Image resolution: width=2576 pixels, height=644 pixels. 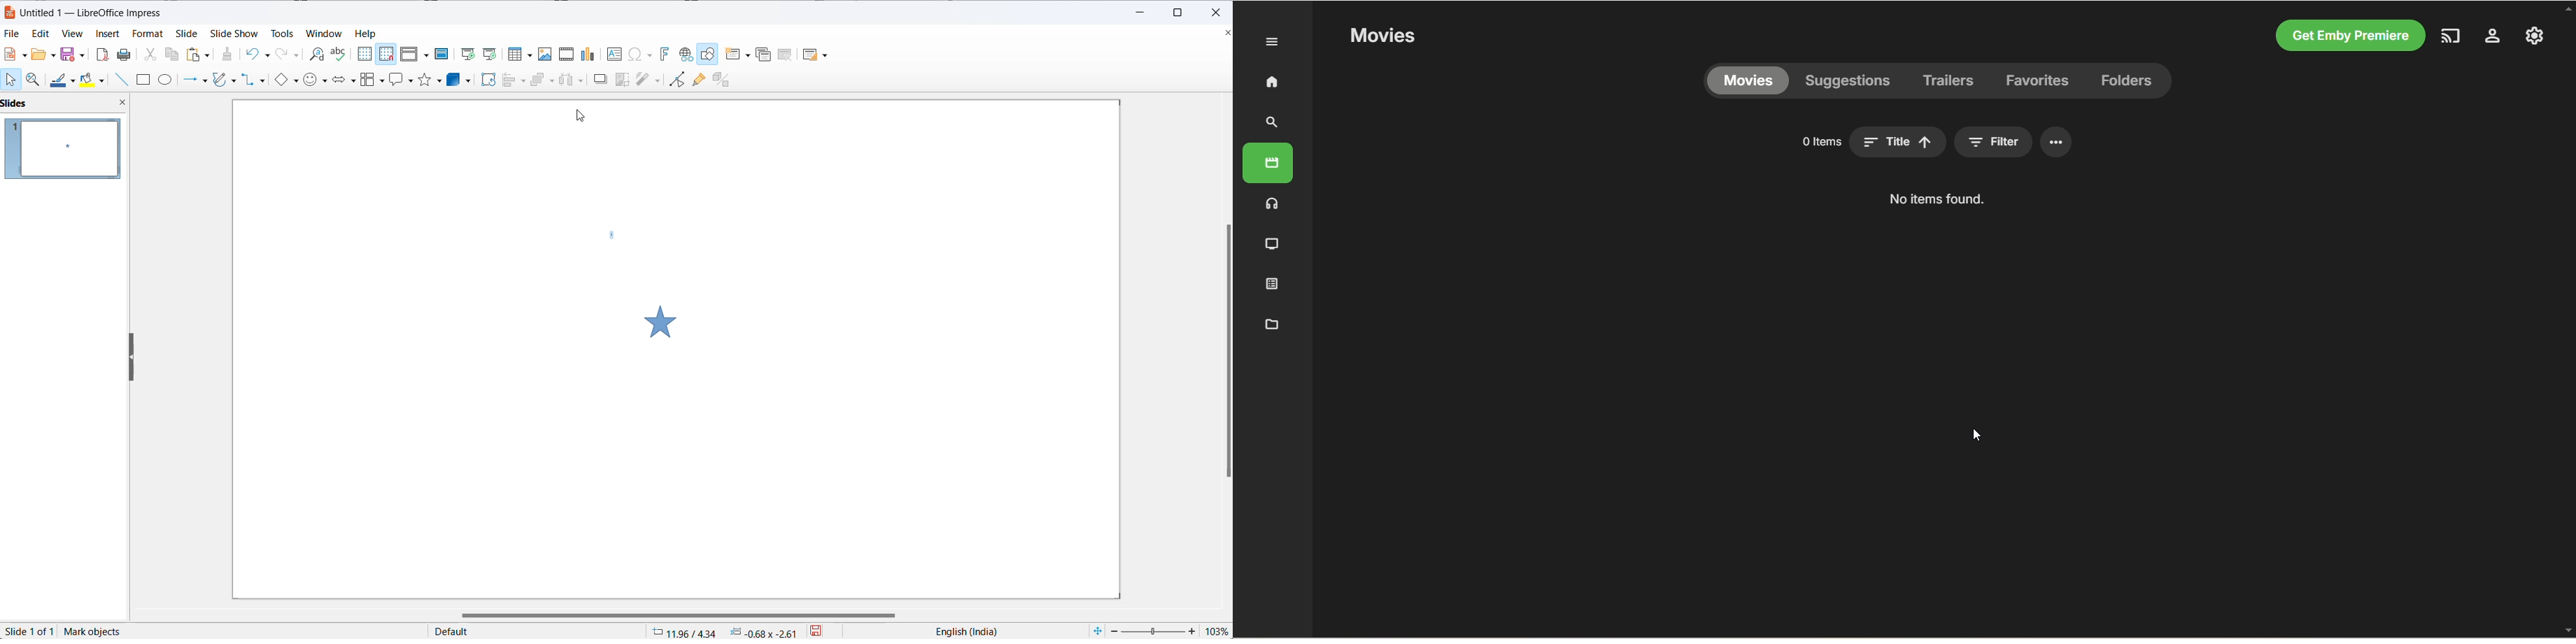 I want to click on ellipse, so click(x=168, y=79).